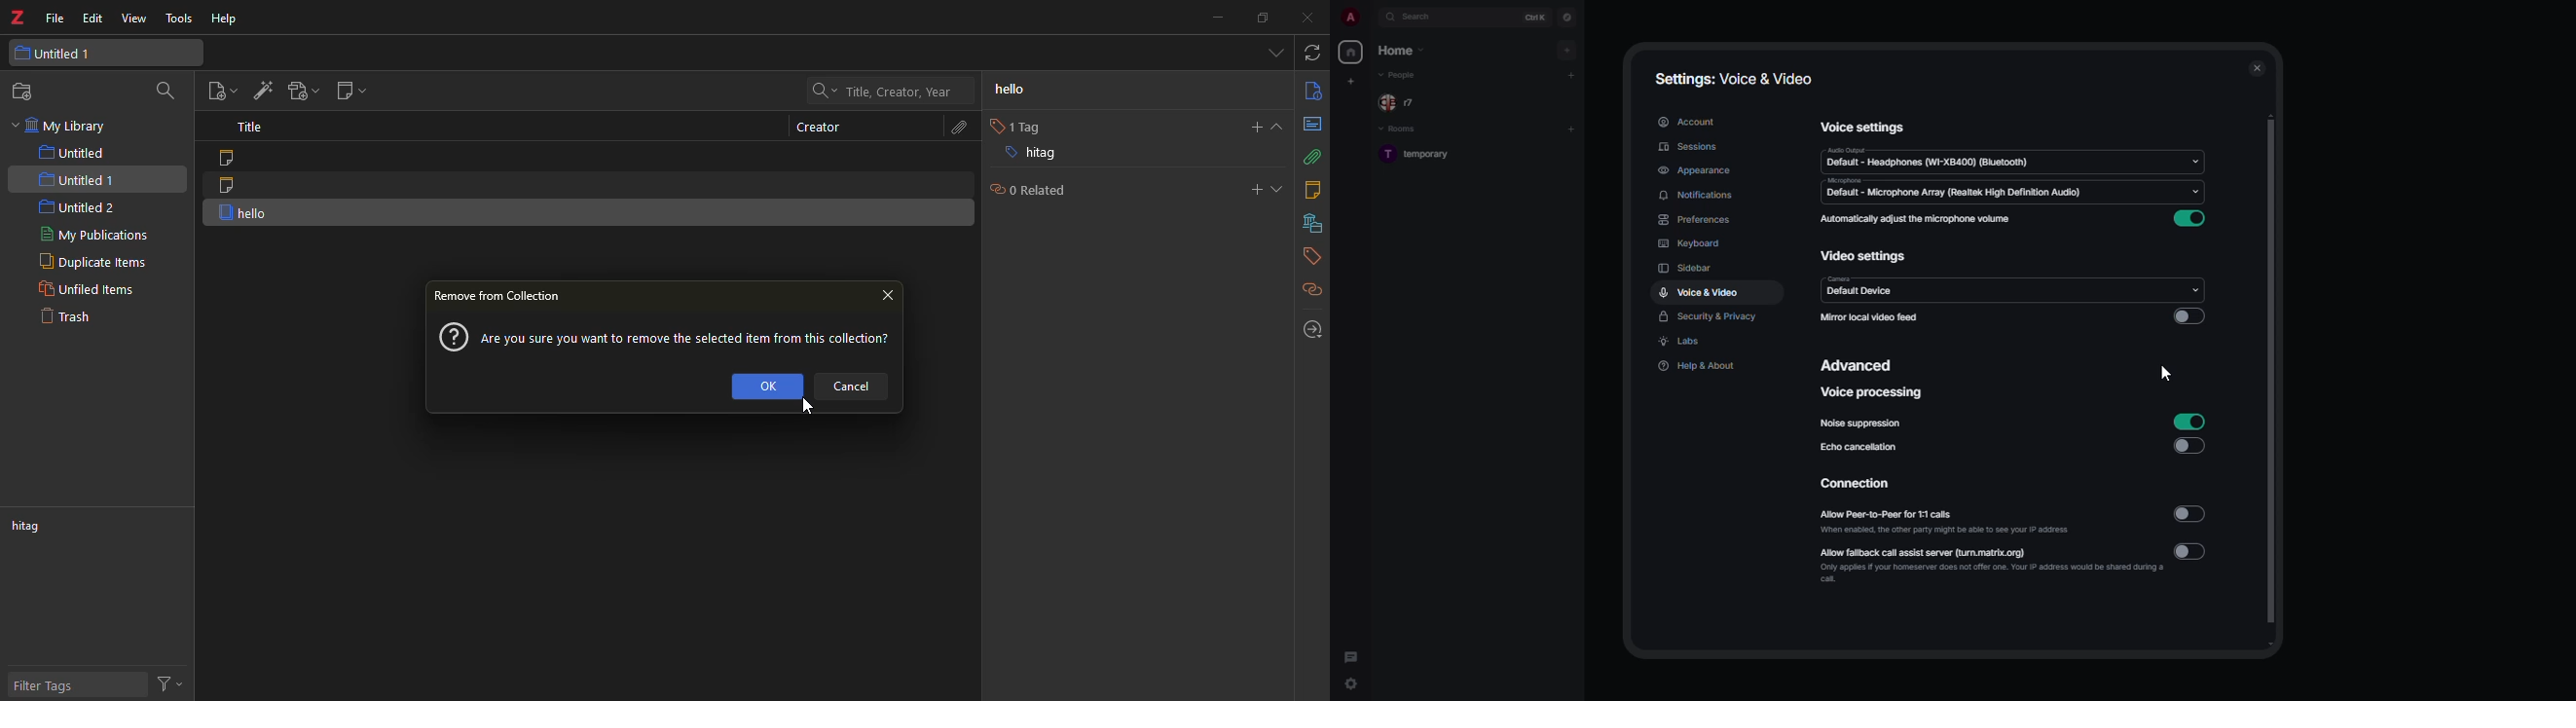 The width and height of the screenshot is (2576, 728). I want to click on my library, so click(70, 128).